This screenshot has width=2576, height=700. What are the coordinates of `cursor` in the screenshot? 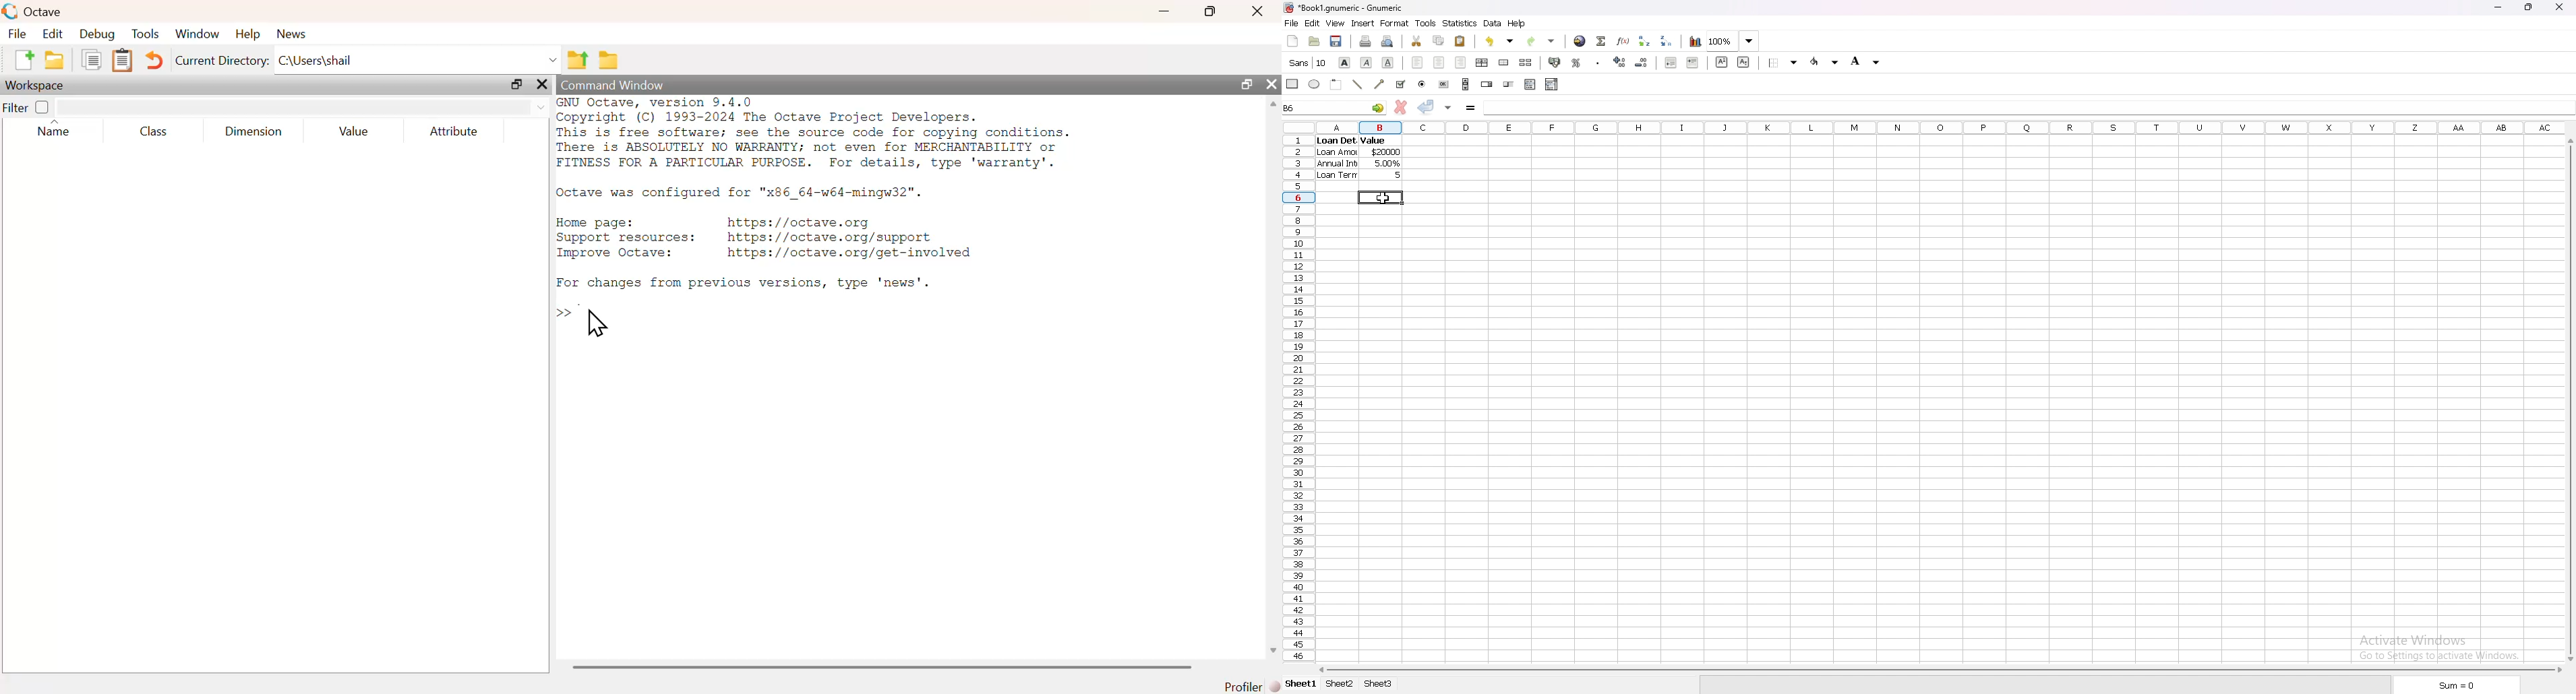 It's located at (1381, 199).